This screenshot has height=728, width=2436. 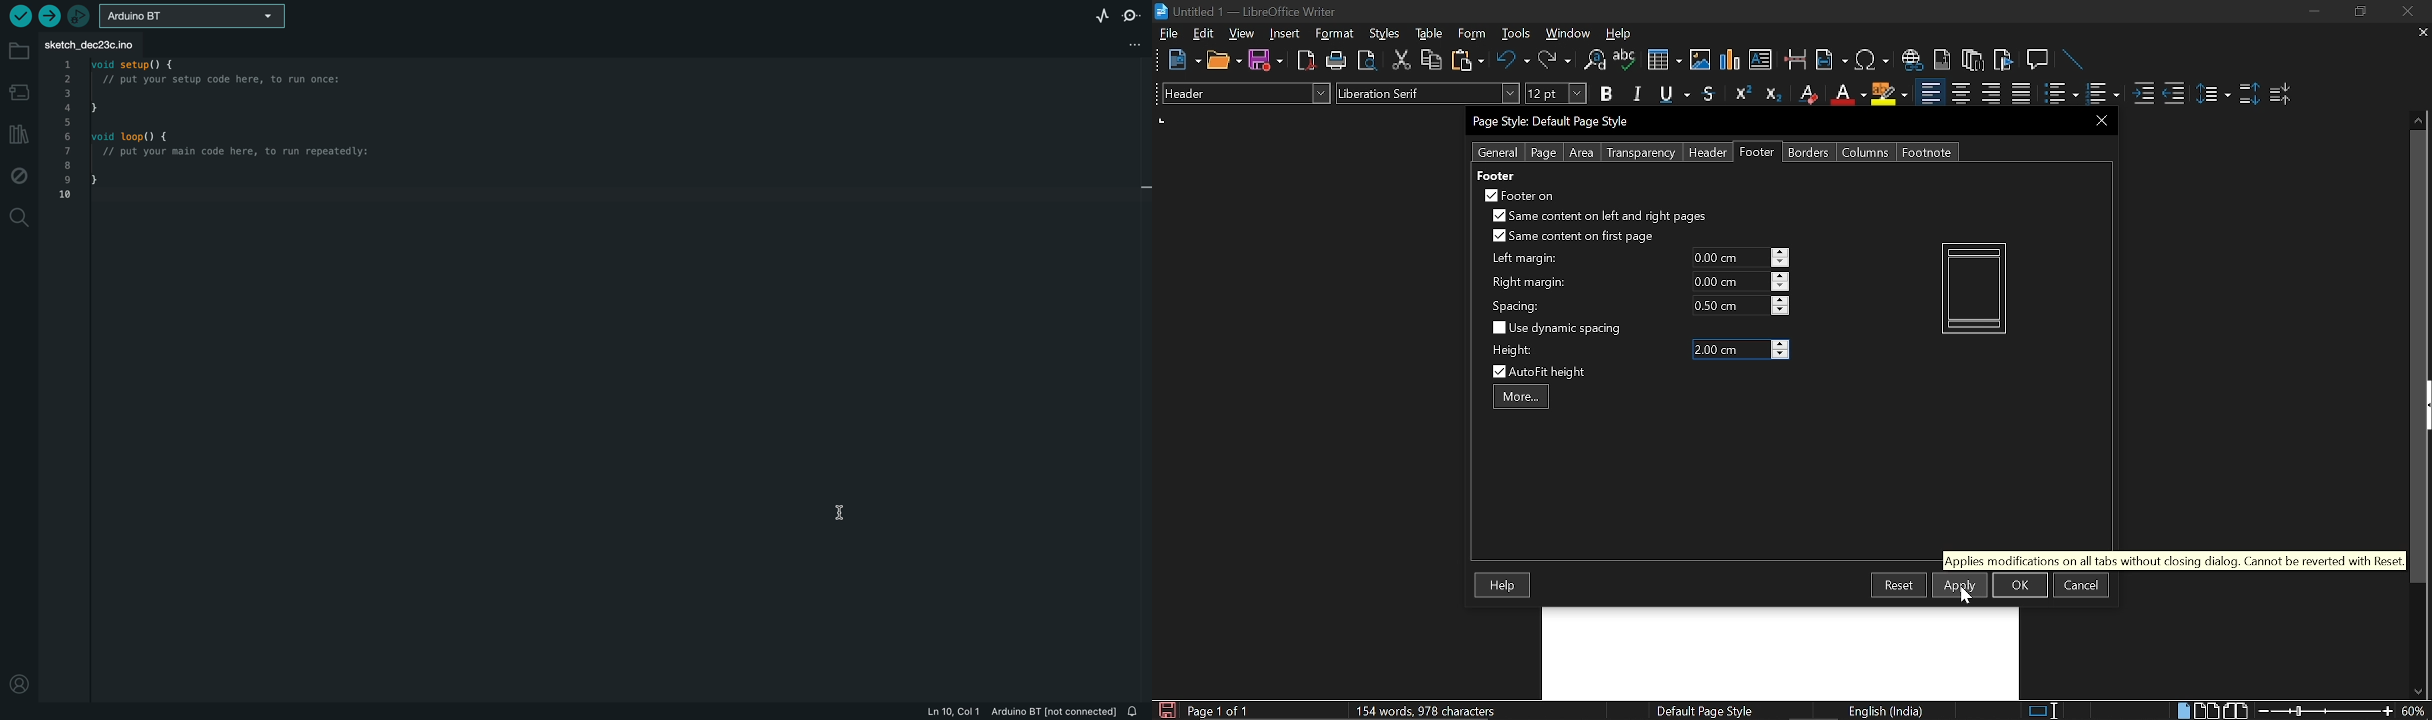 What do you see at coordinates (1560, 328) in the screenshot?
I see `Use dynamic spacing` at bounding box center [1560, 328].